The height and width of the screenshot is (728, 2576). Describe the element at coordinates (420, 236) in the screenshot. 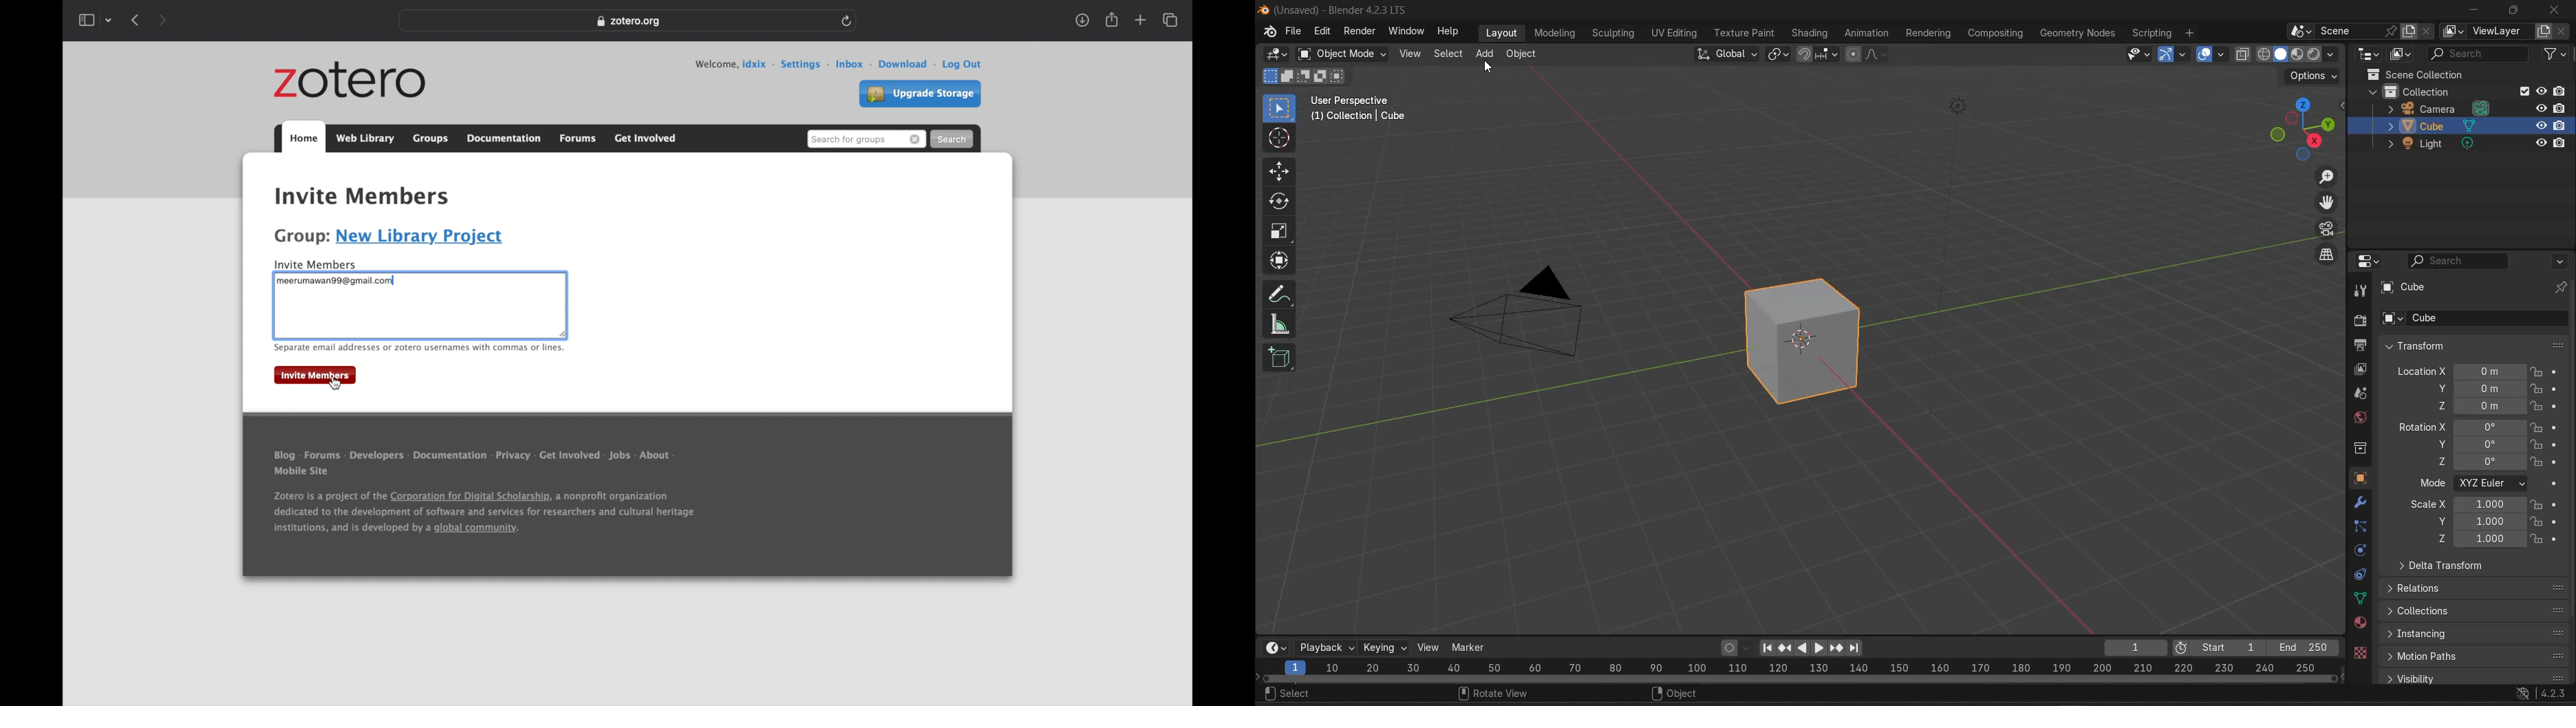

I see `new library project` at that location.